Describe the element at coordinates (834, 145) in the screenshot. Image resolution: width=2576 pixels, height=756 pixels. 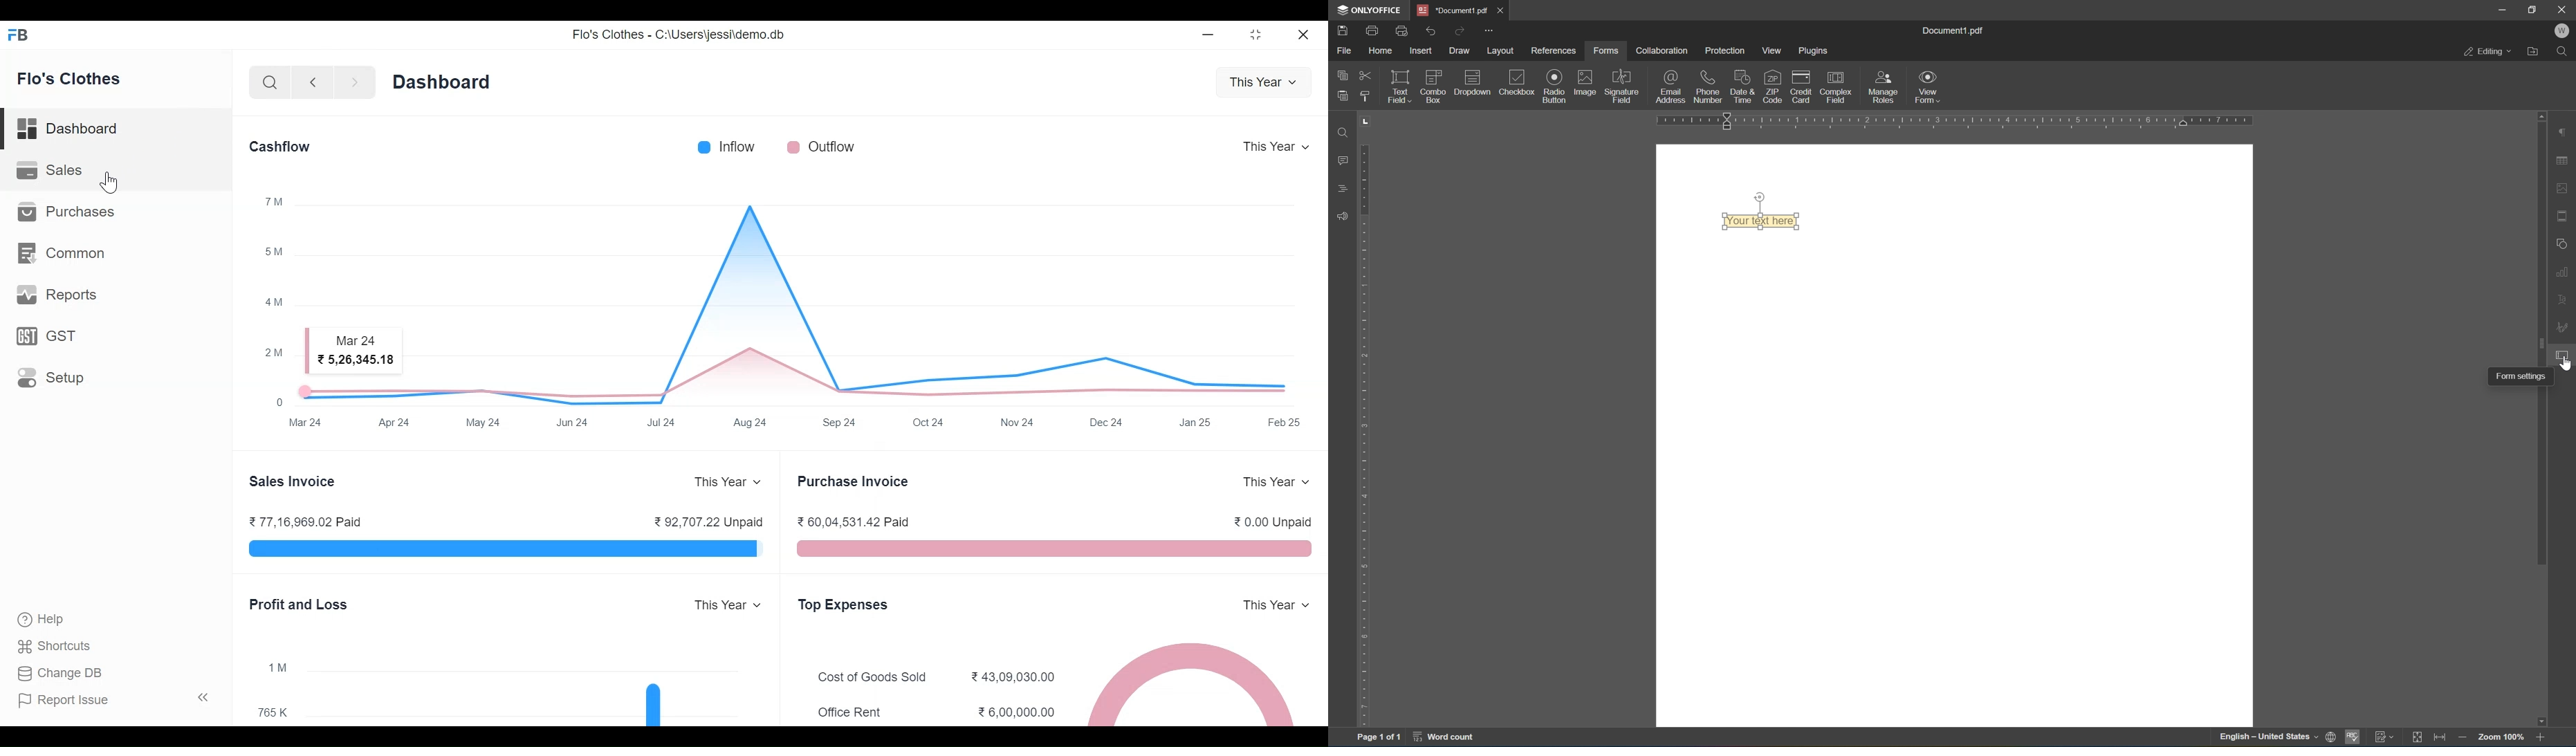
I see `Outflow` at that location.